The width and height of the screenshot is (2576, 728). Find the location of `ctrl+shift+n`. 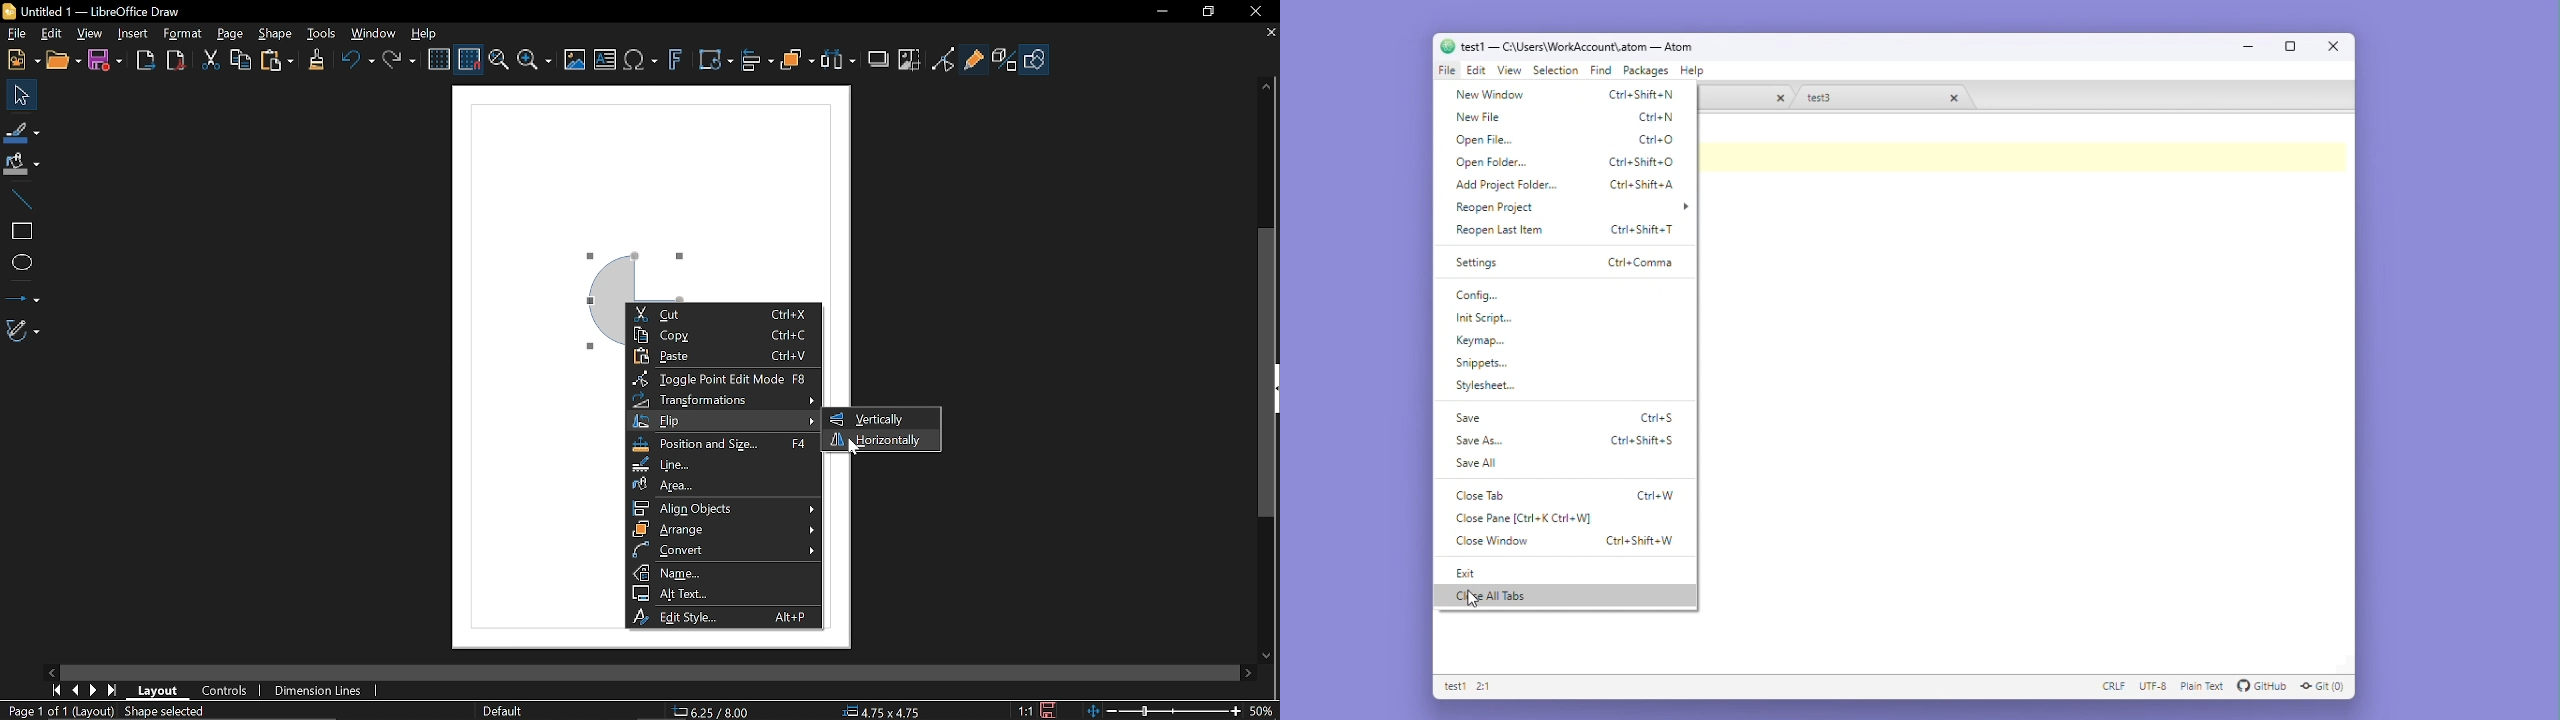

ctrl+shift+n is located at coordinates (1646, 94).